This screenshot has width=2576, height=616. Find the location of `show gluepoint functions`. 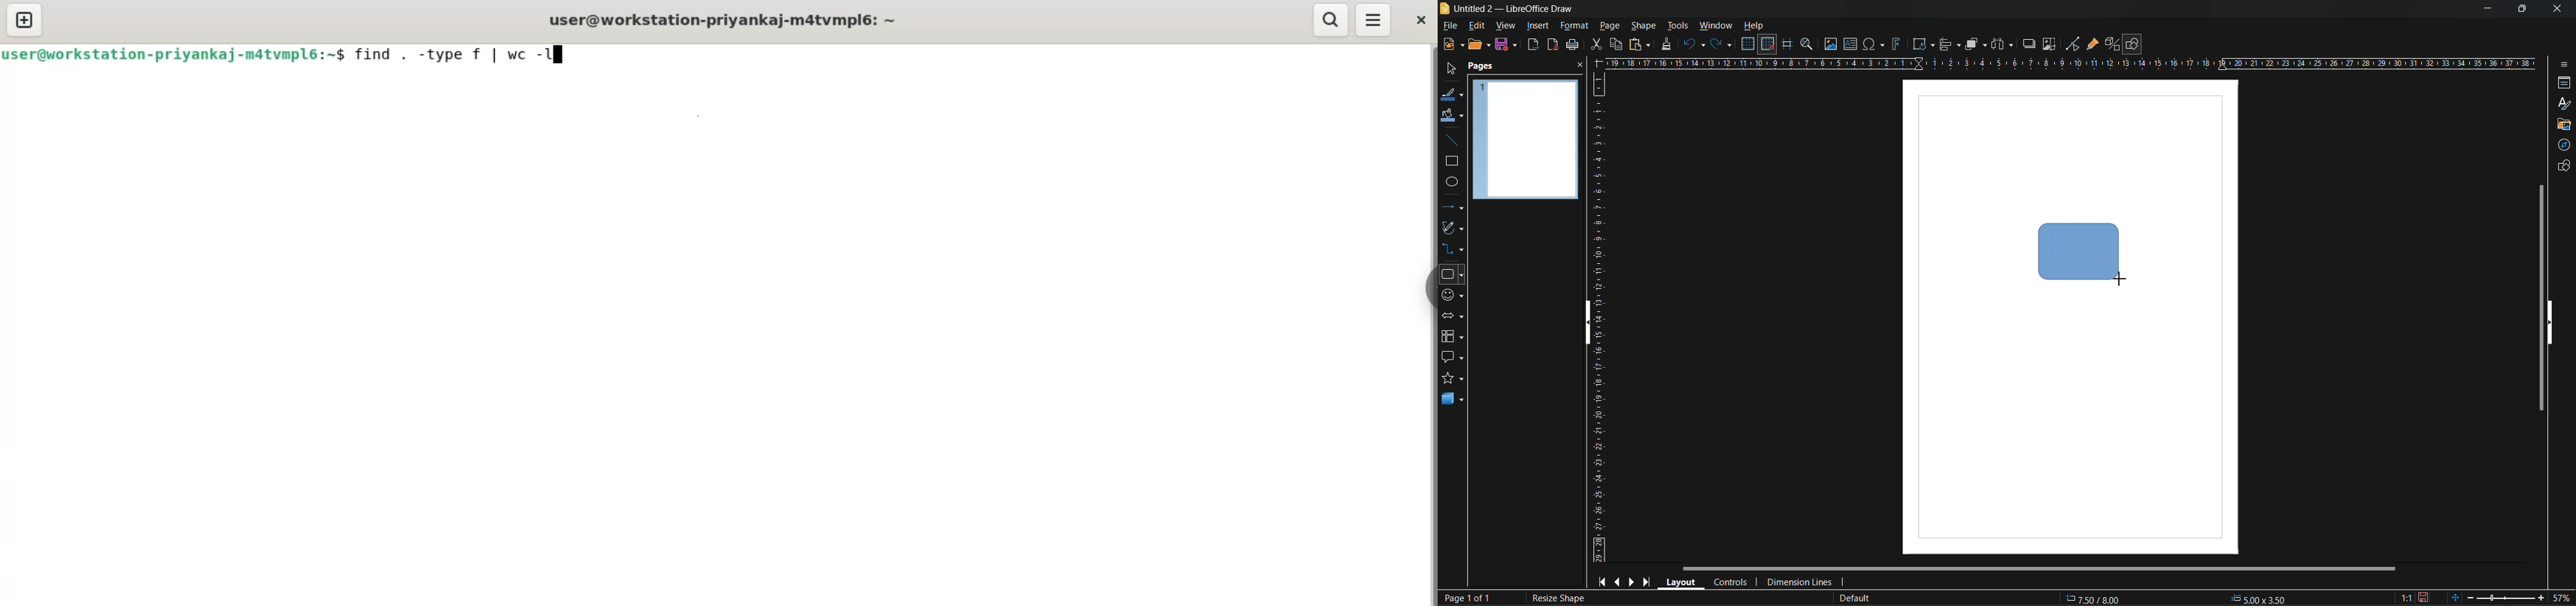

show gluepoint functions is located at coordinates (2092, 44).